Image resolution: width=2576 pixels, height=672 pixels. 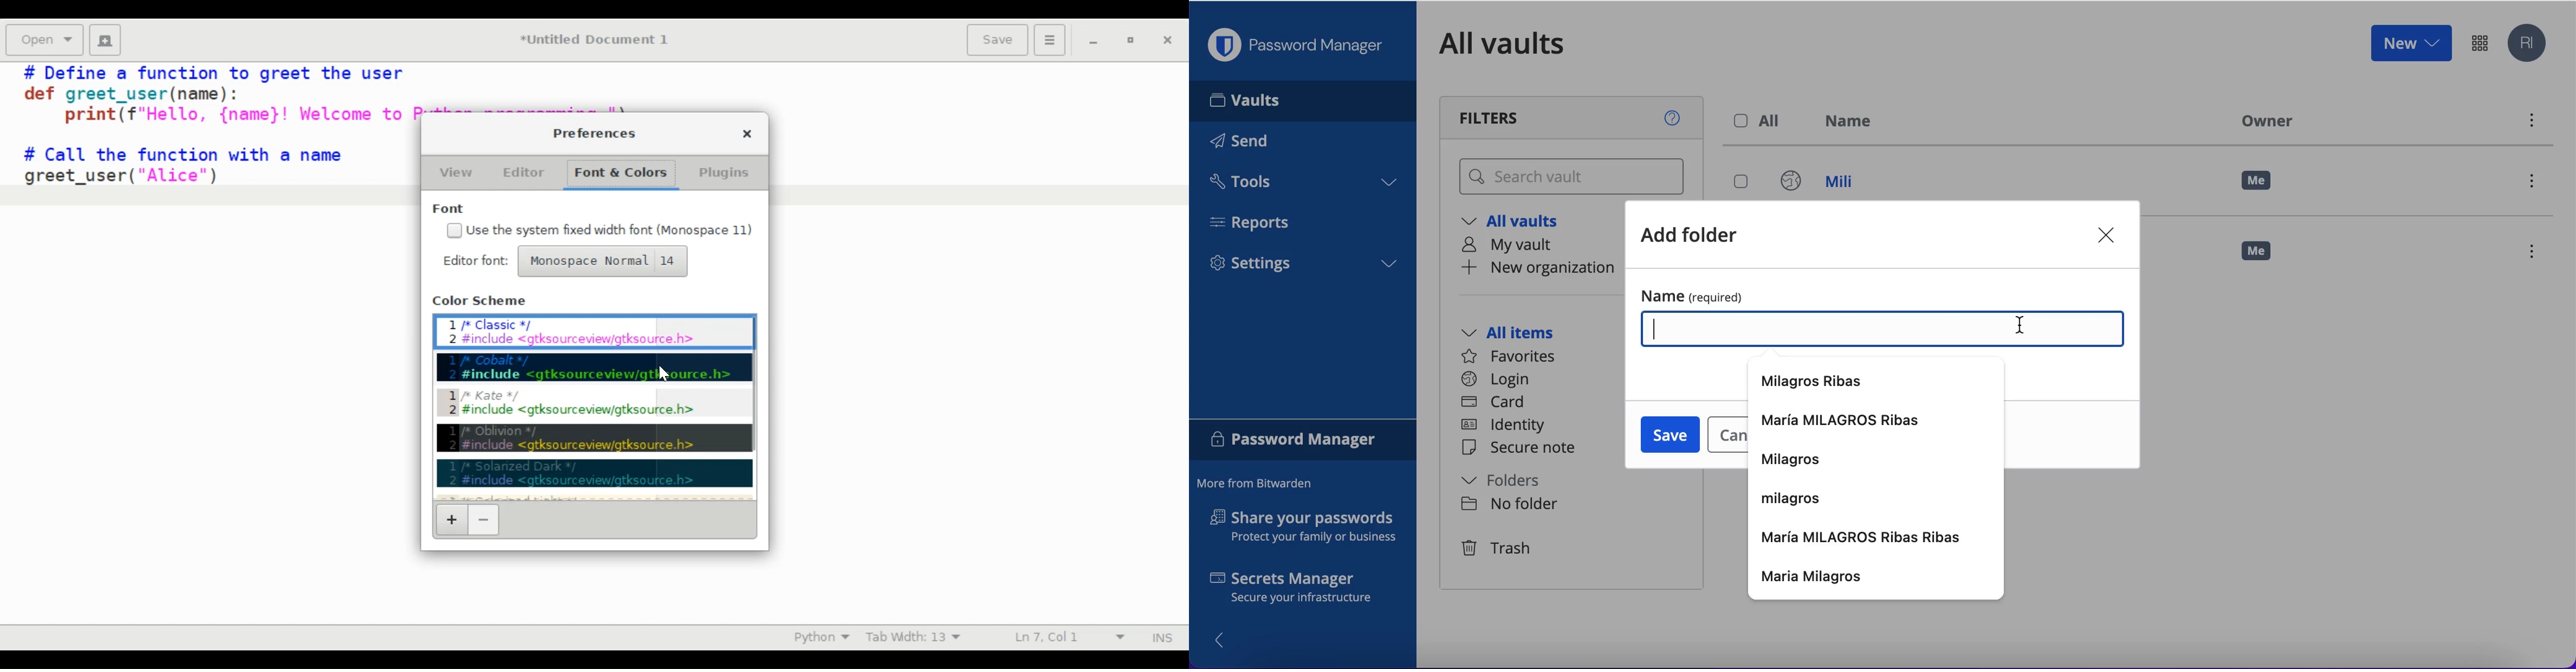 What do you see at coordinates (1847, 421) in the screenshot?
I see `maria milagros ribas` at bounding box center [1847, 421].